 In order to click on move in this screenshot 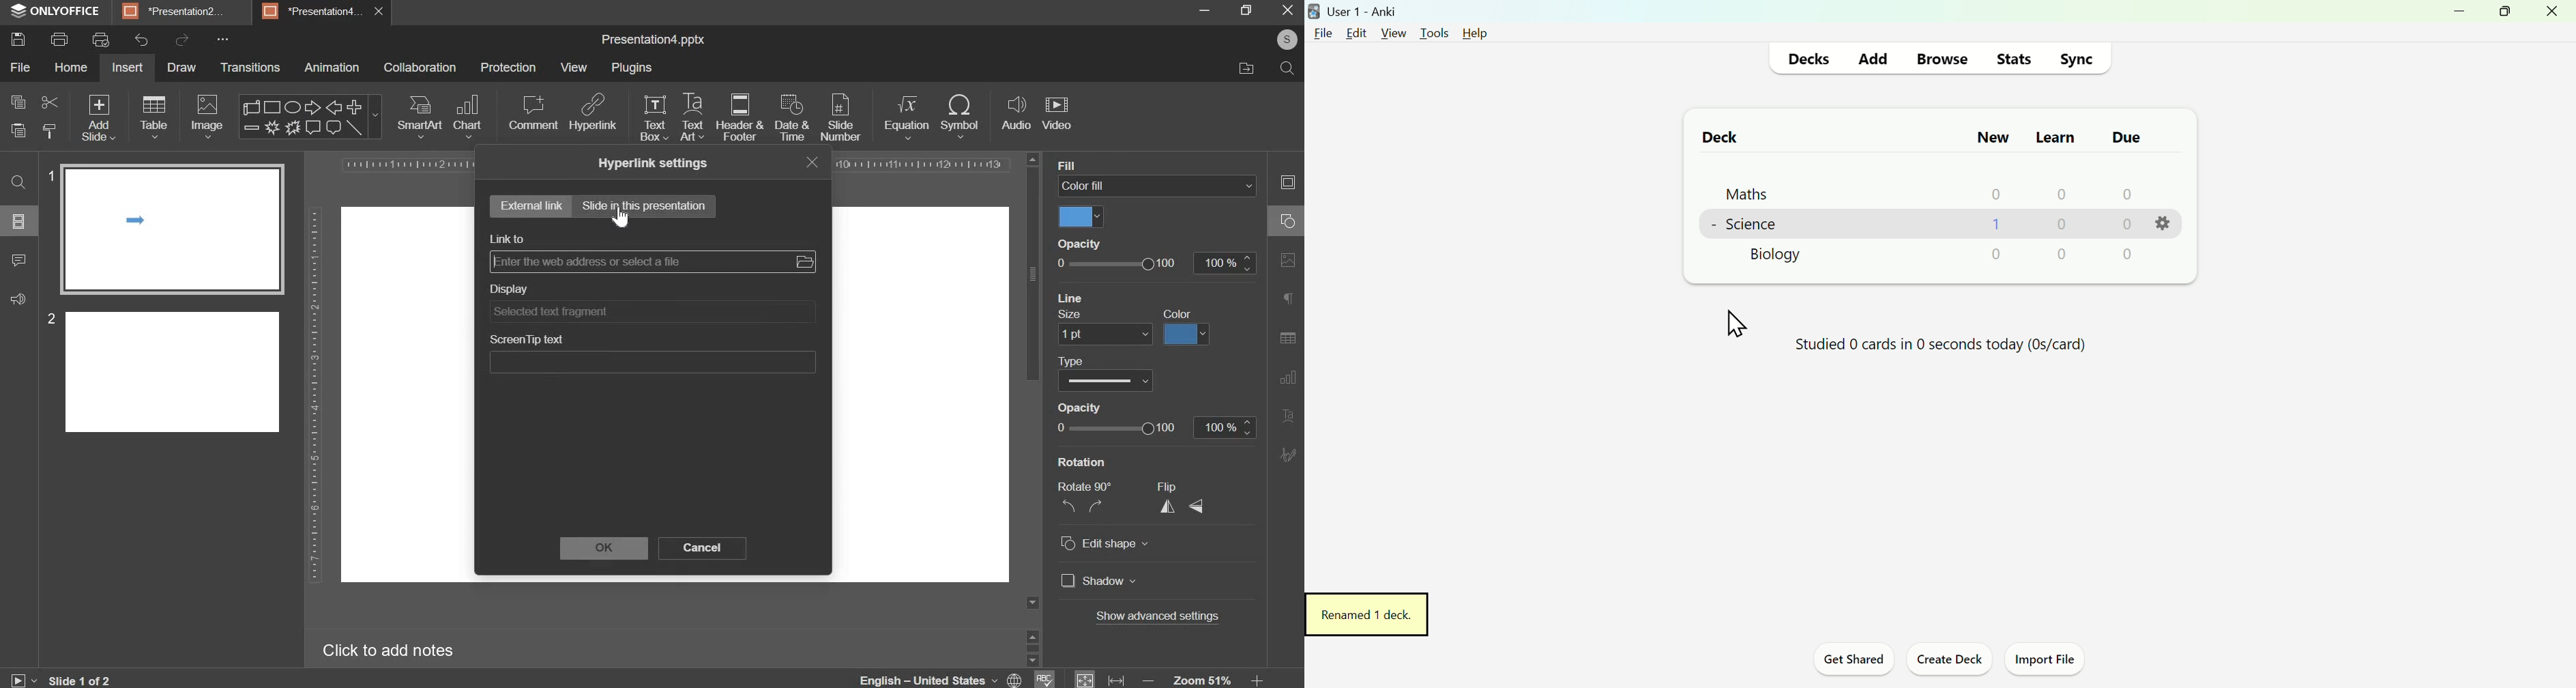, I will do `click(1243, 70)`.